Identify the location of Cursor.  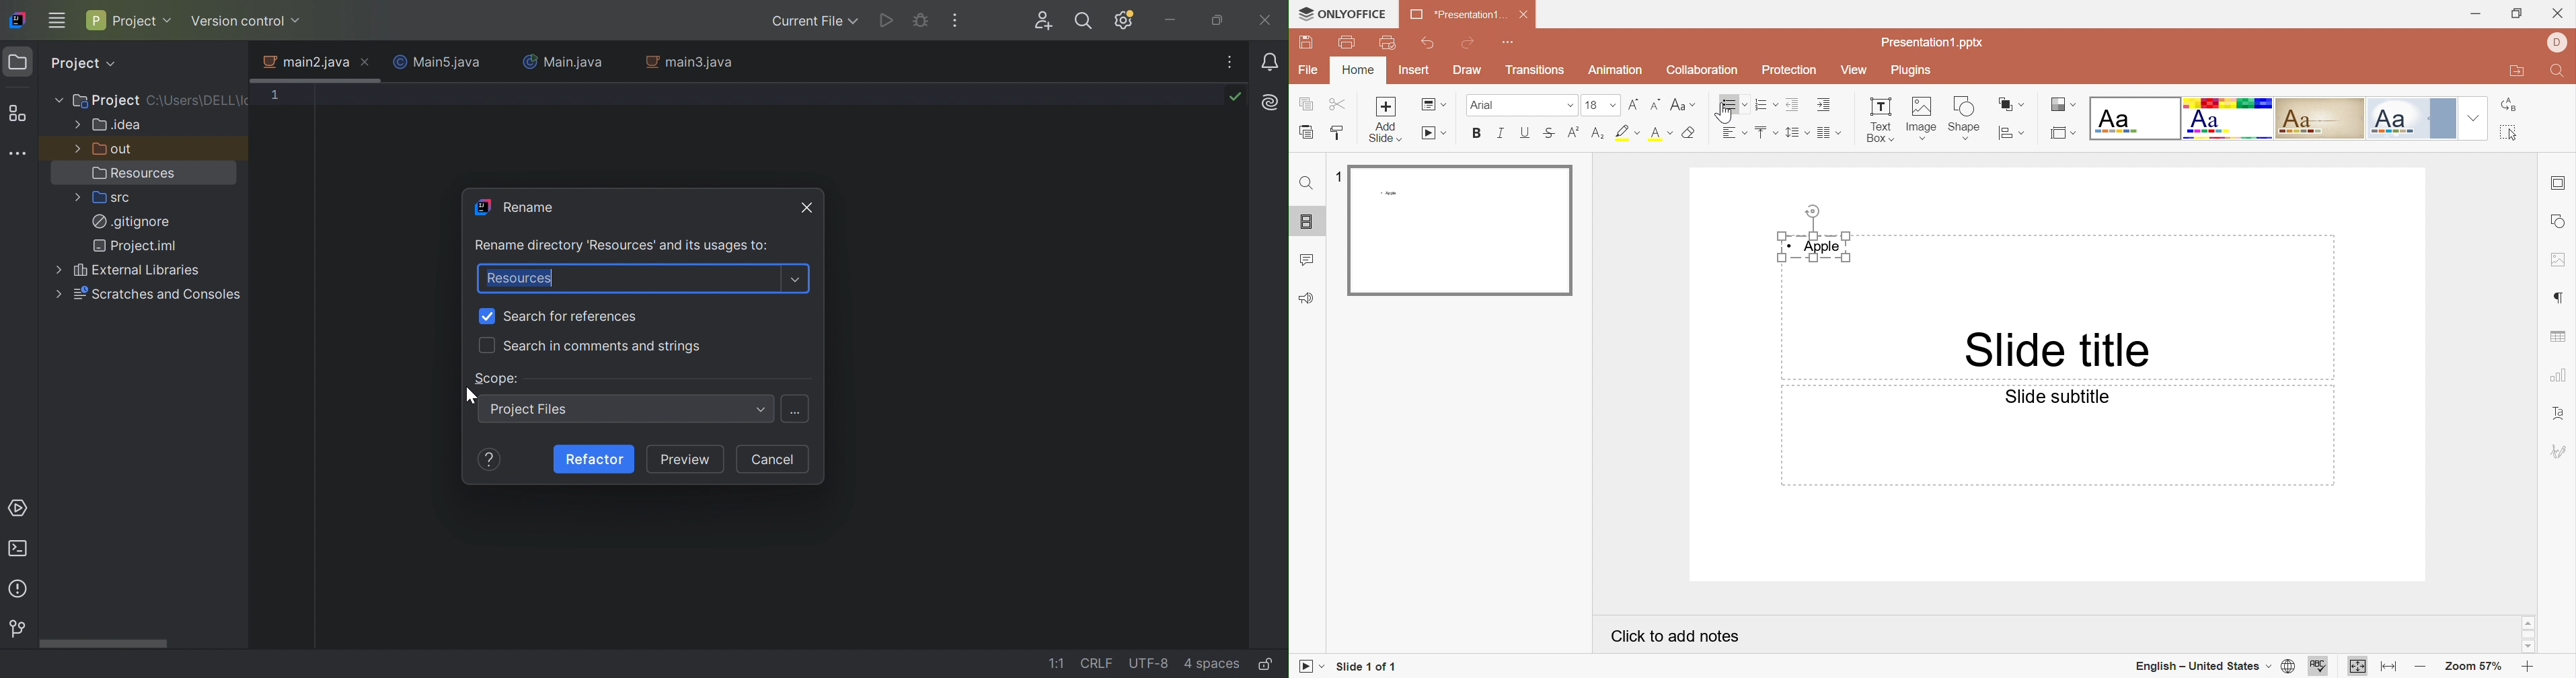
(1724, 112).